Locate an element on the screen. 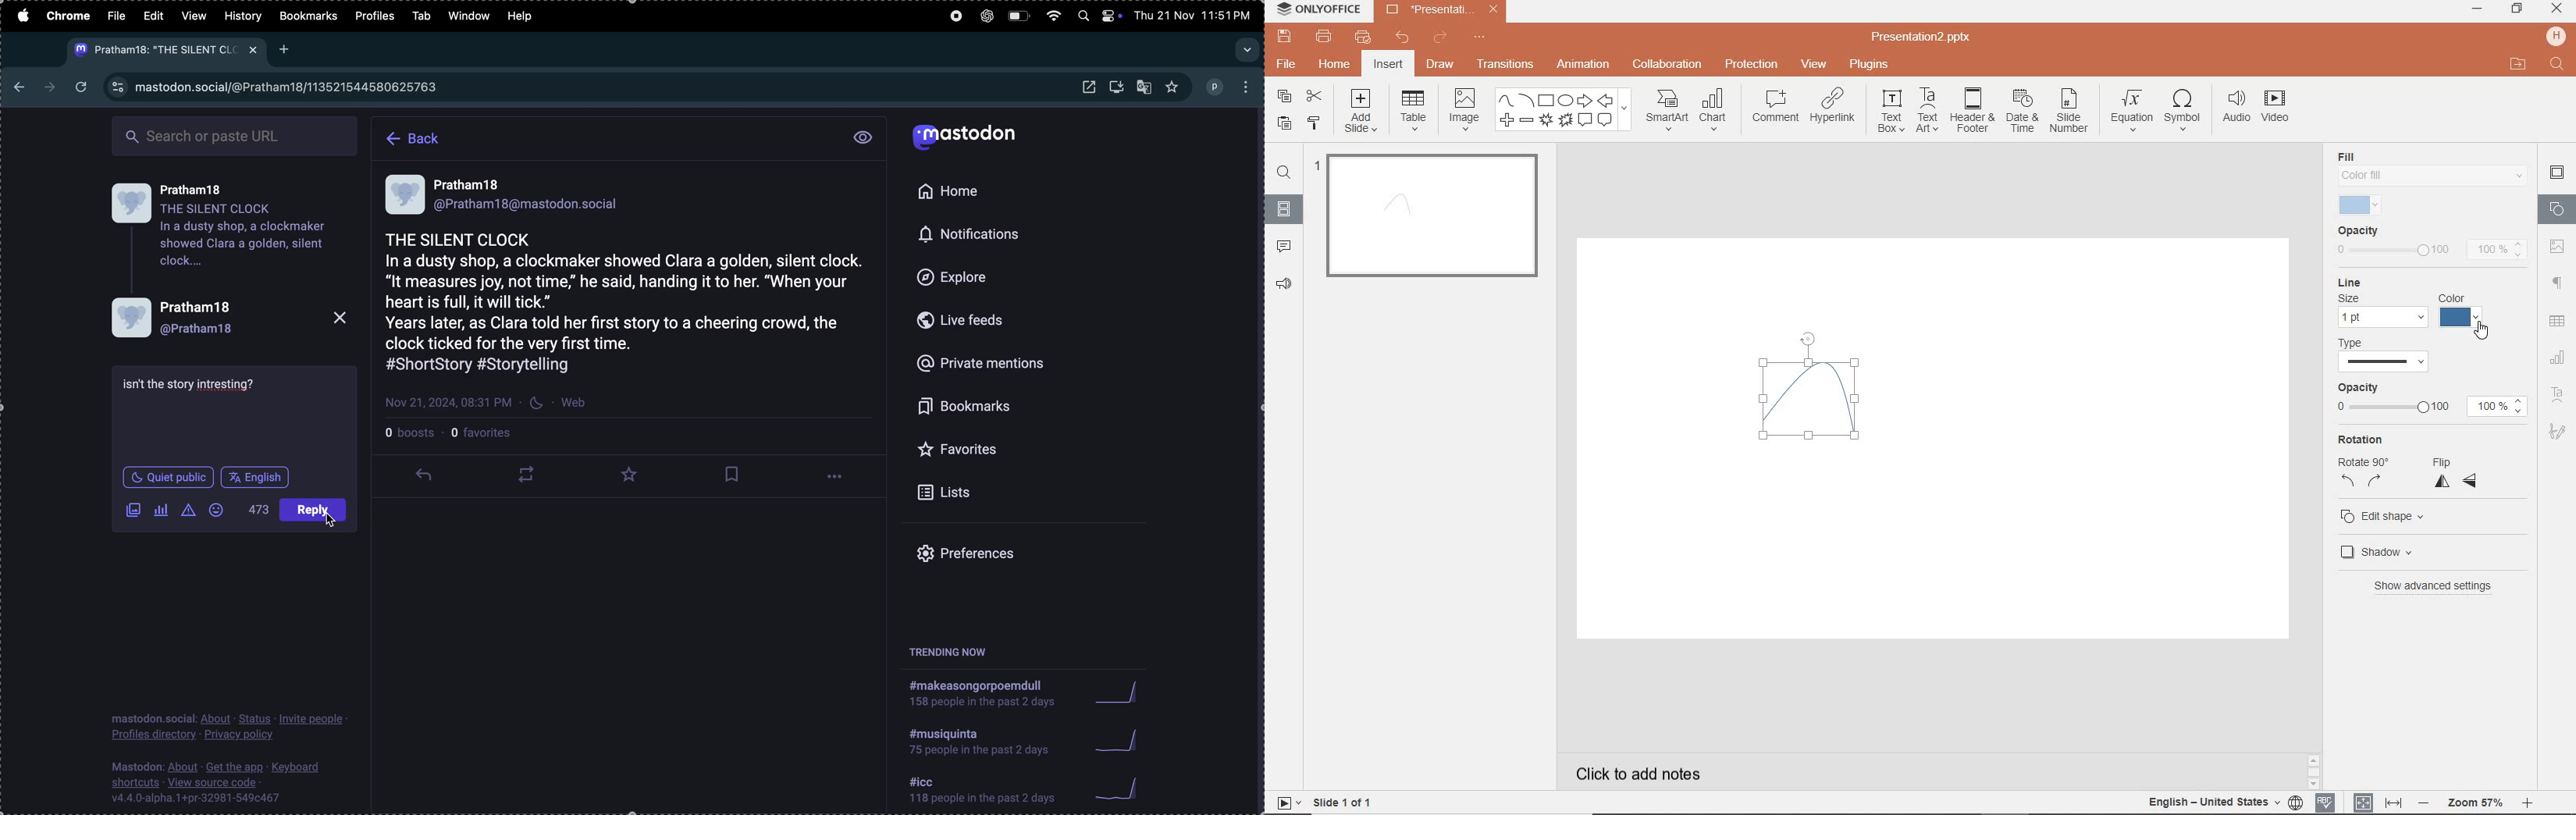 This screenshot has height=840, width=2576. bookmark is located at coordinates (999, 408).